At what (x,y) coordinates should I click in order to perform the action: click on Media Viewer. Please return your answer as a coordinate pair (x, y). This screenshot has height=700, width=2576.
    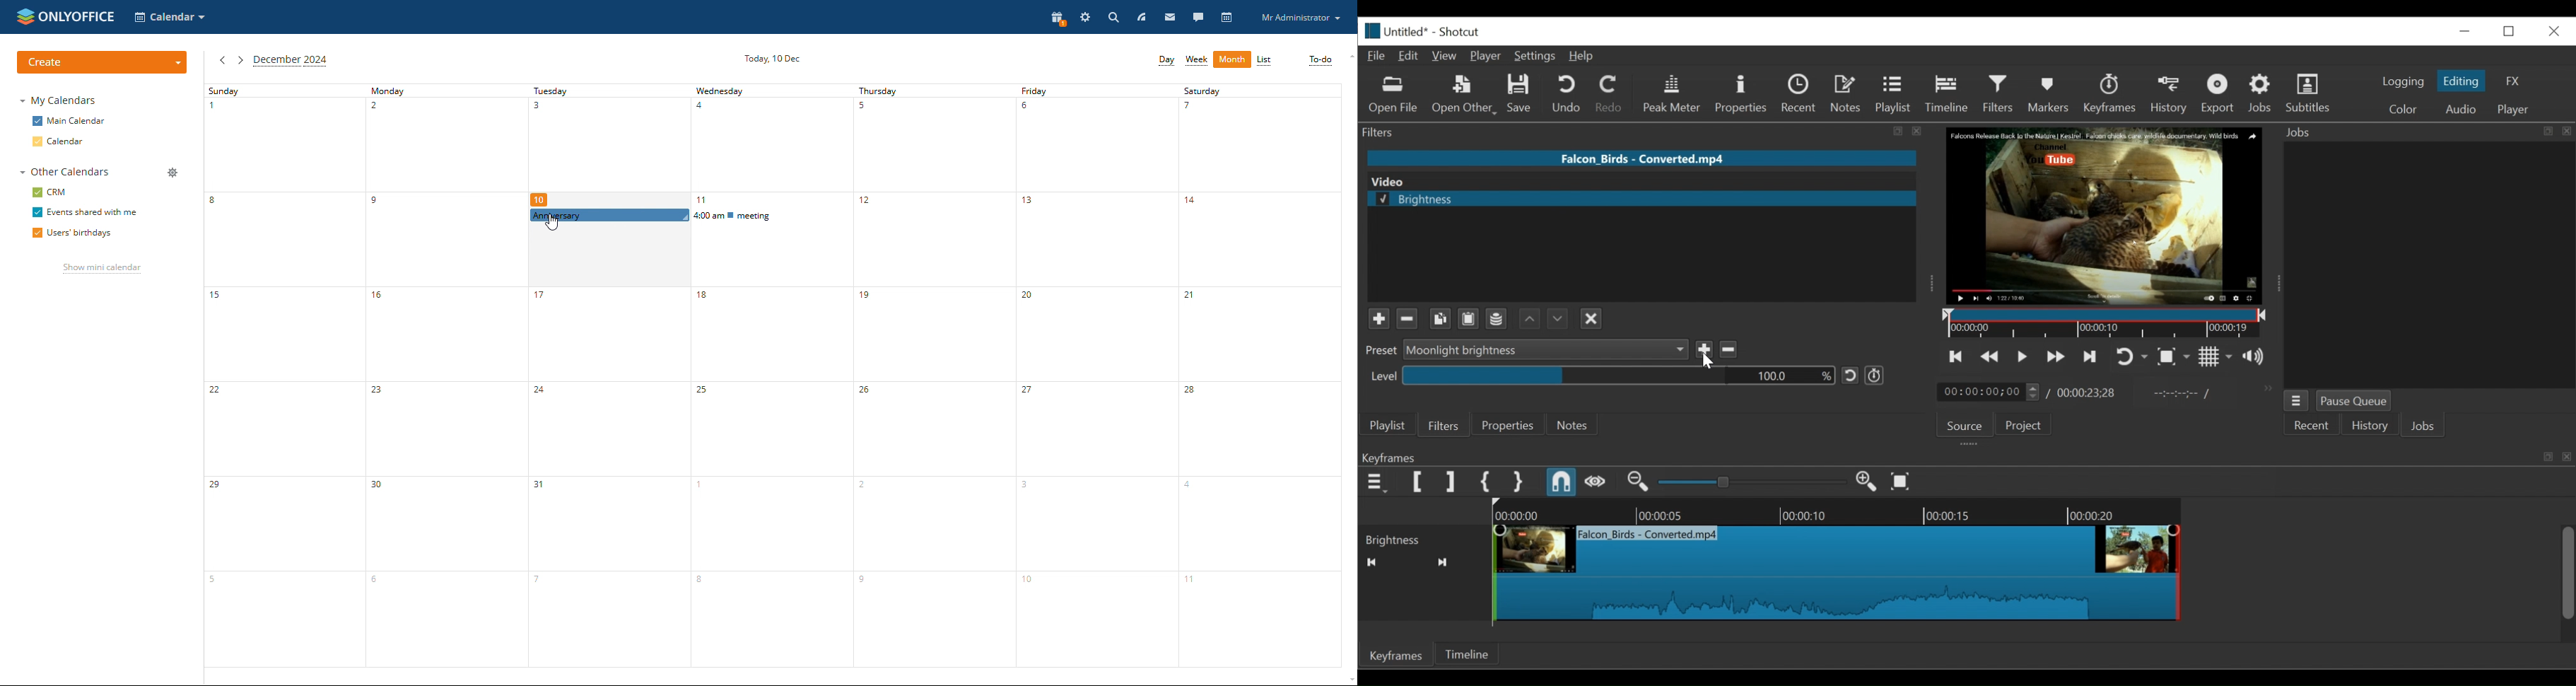
    Looking at the image, I should click on (2102, 215).